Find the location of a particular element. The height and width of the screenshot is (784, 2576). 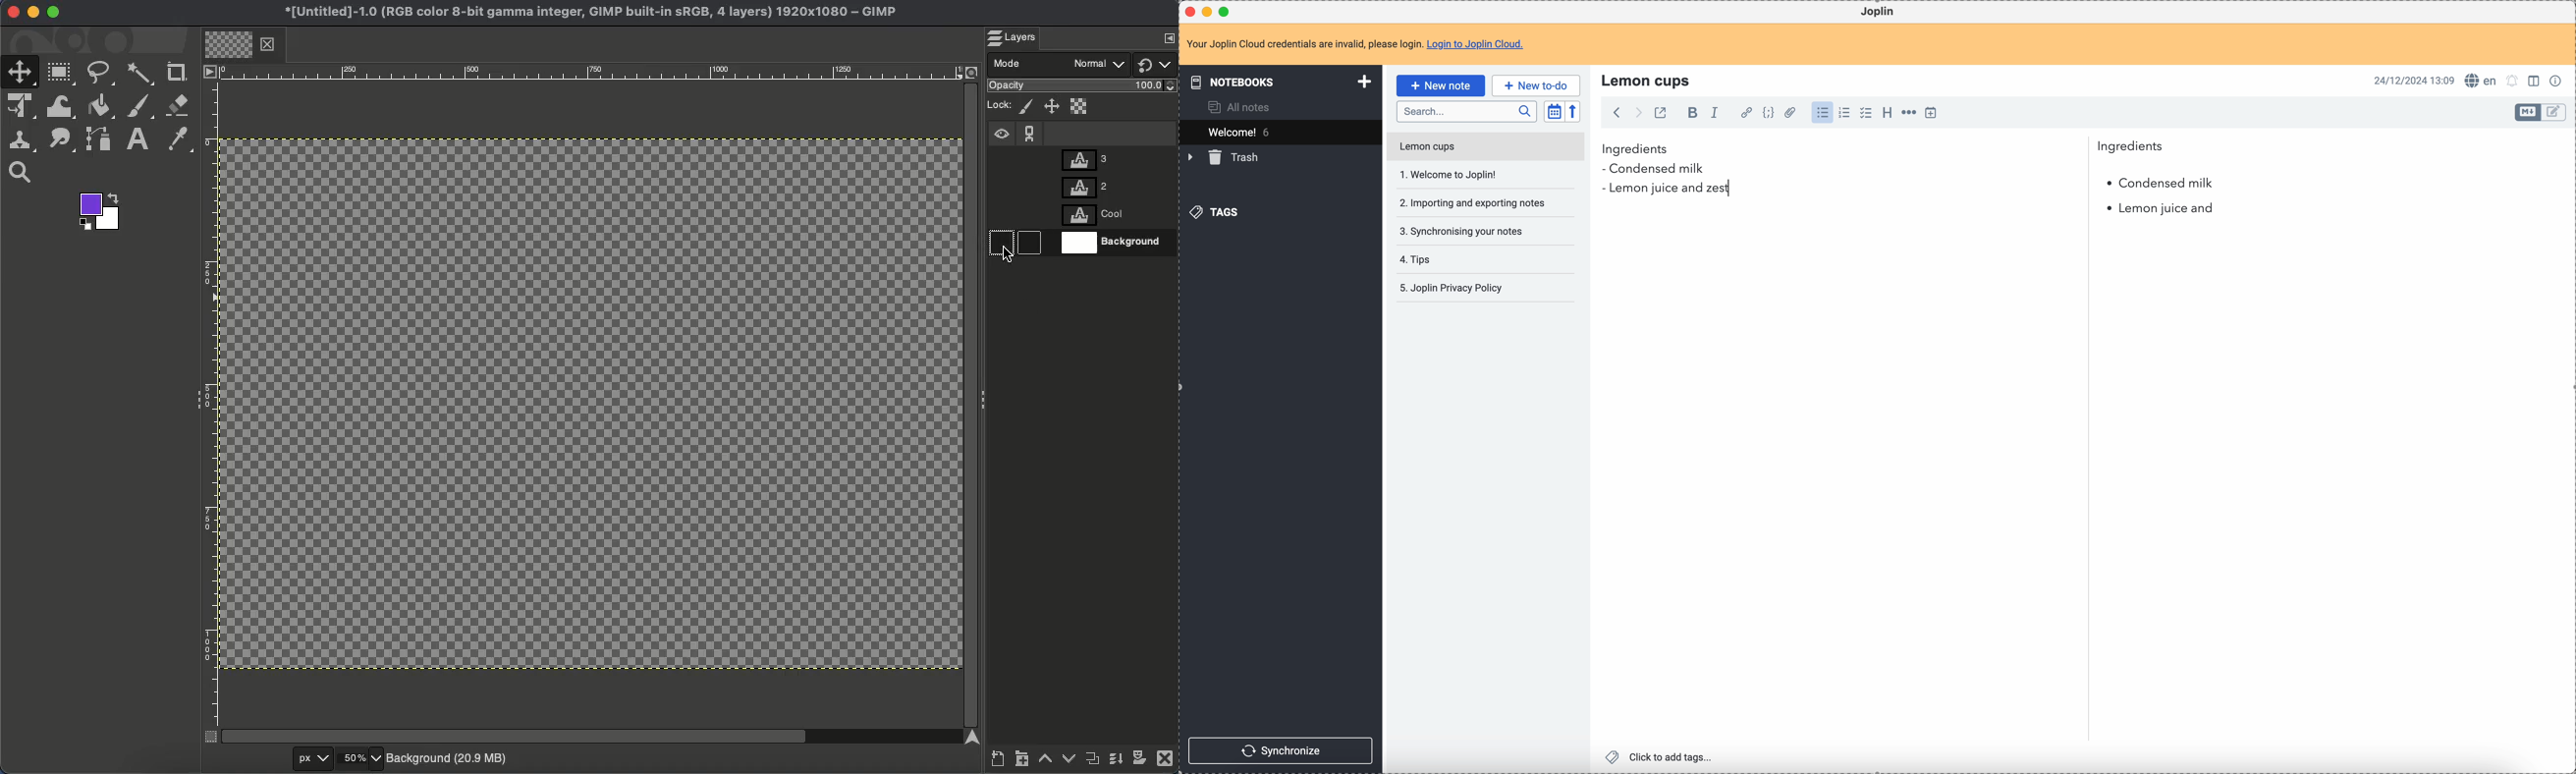

hyperlink is located at coordinates (1745, 113).